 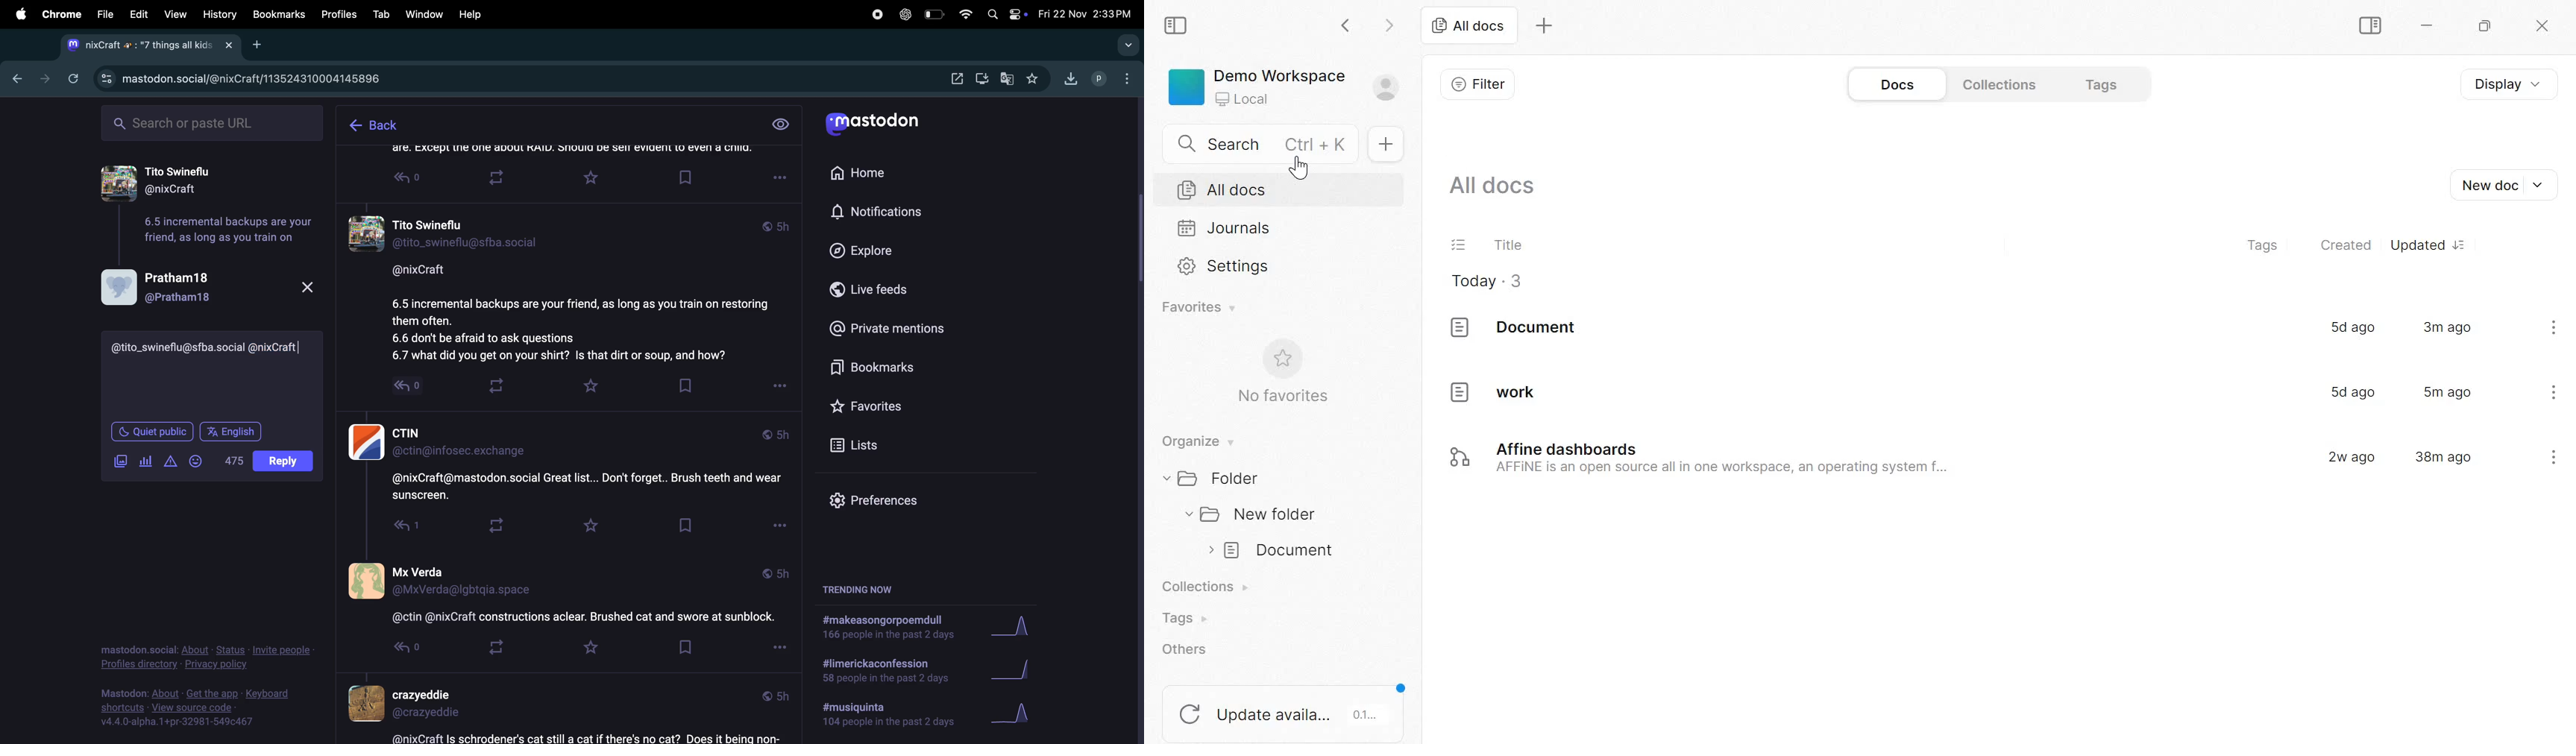 I want to click on chrome, so click(x=60, y=14).